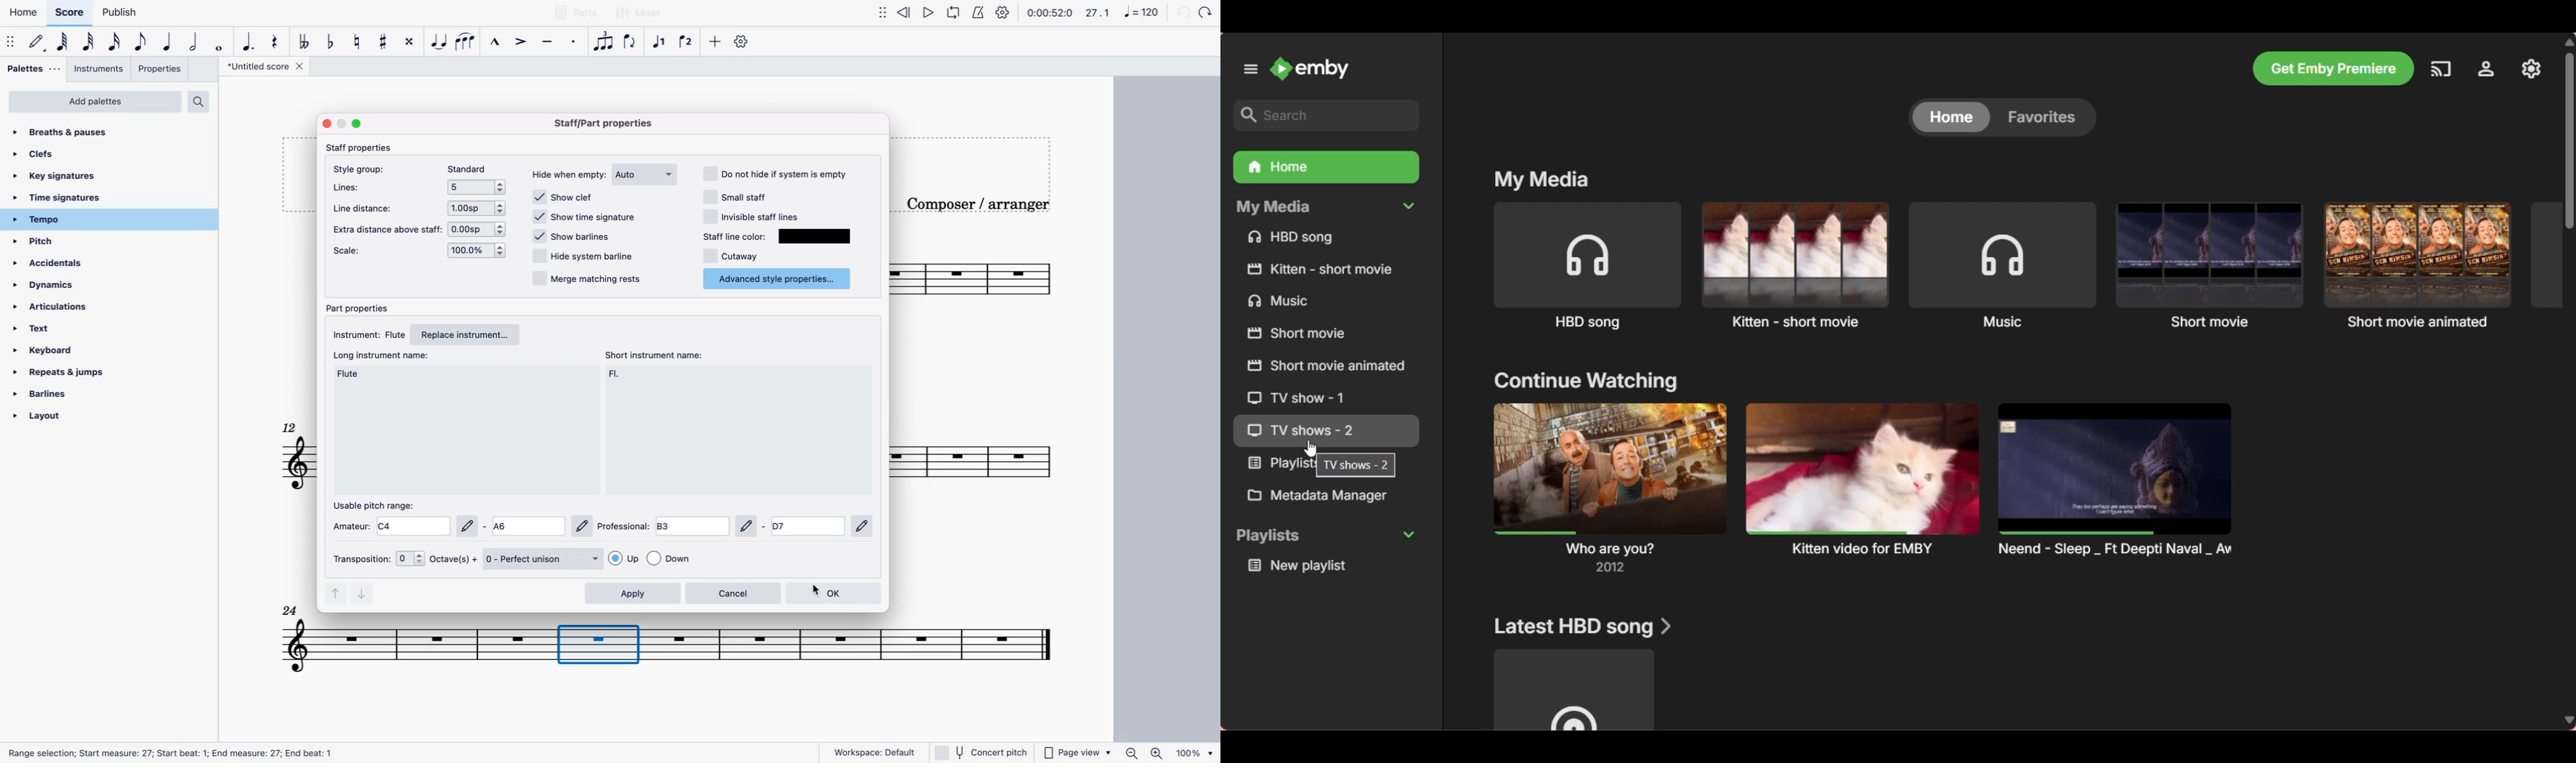 The height and width of the screenshot is (784, 2576). What do you see at coordinates (408, 41) in the screenshot?
I see `toggle double sharp` at bounding box center [408, 41].